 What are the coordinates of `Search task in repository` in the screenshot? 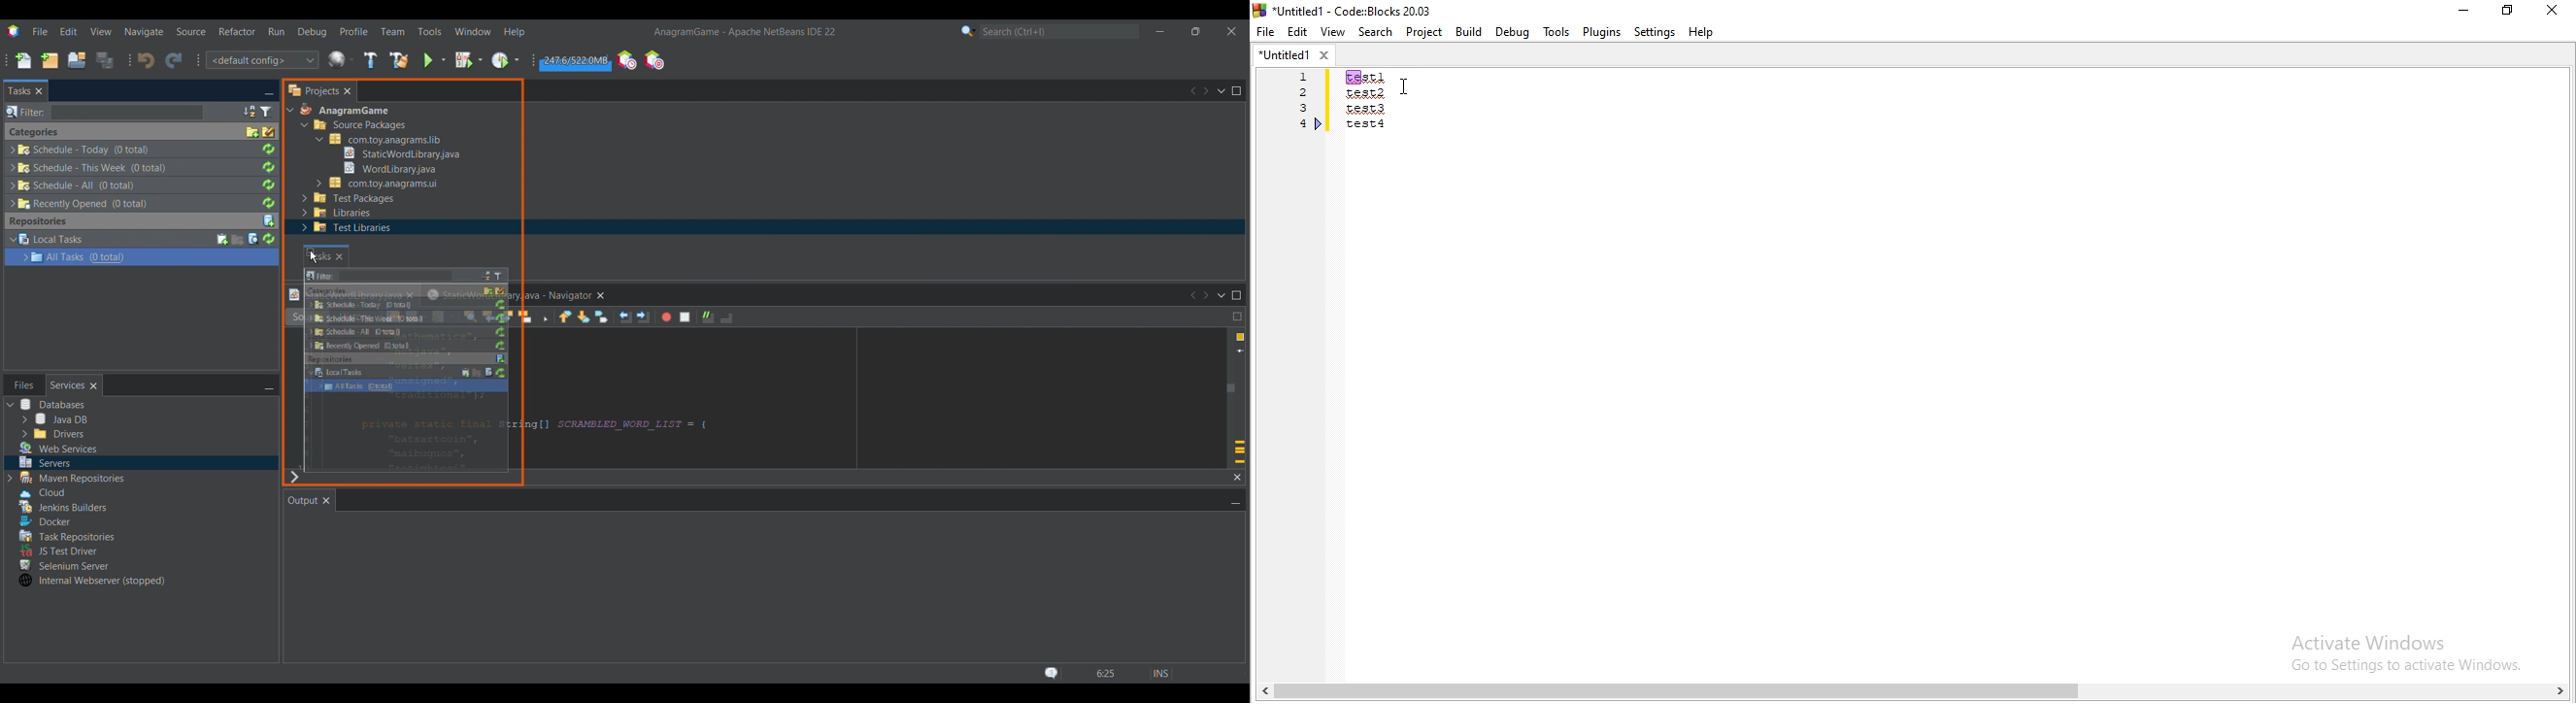 It's located at (253, 239).